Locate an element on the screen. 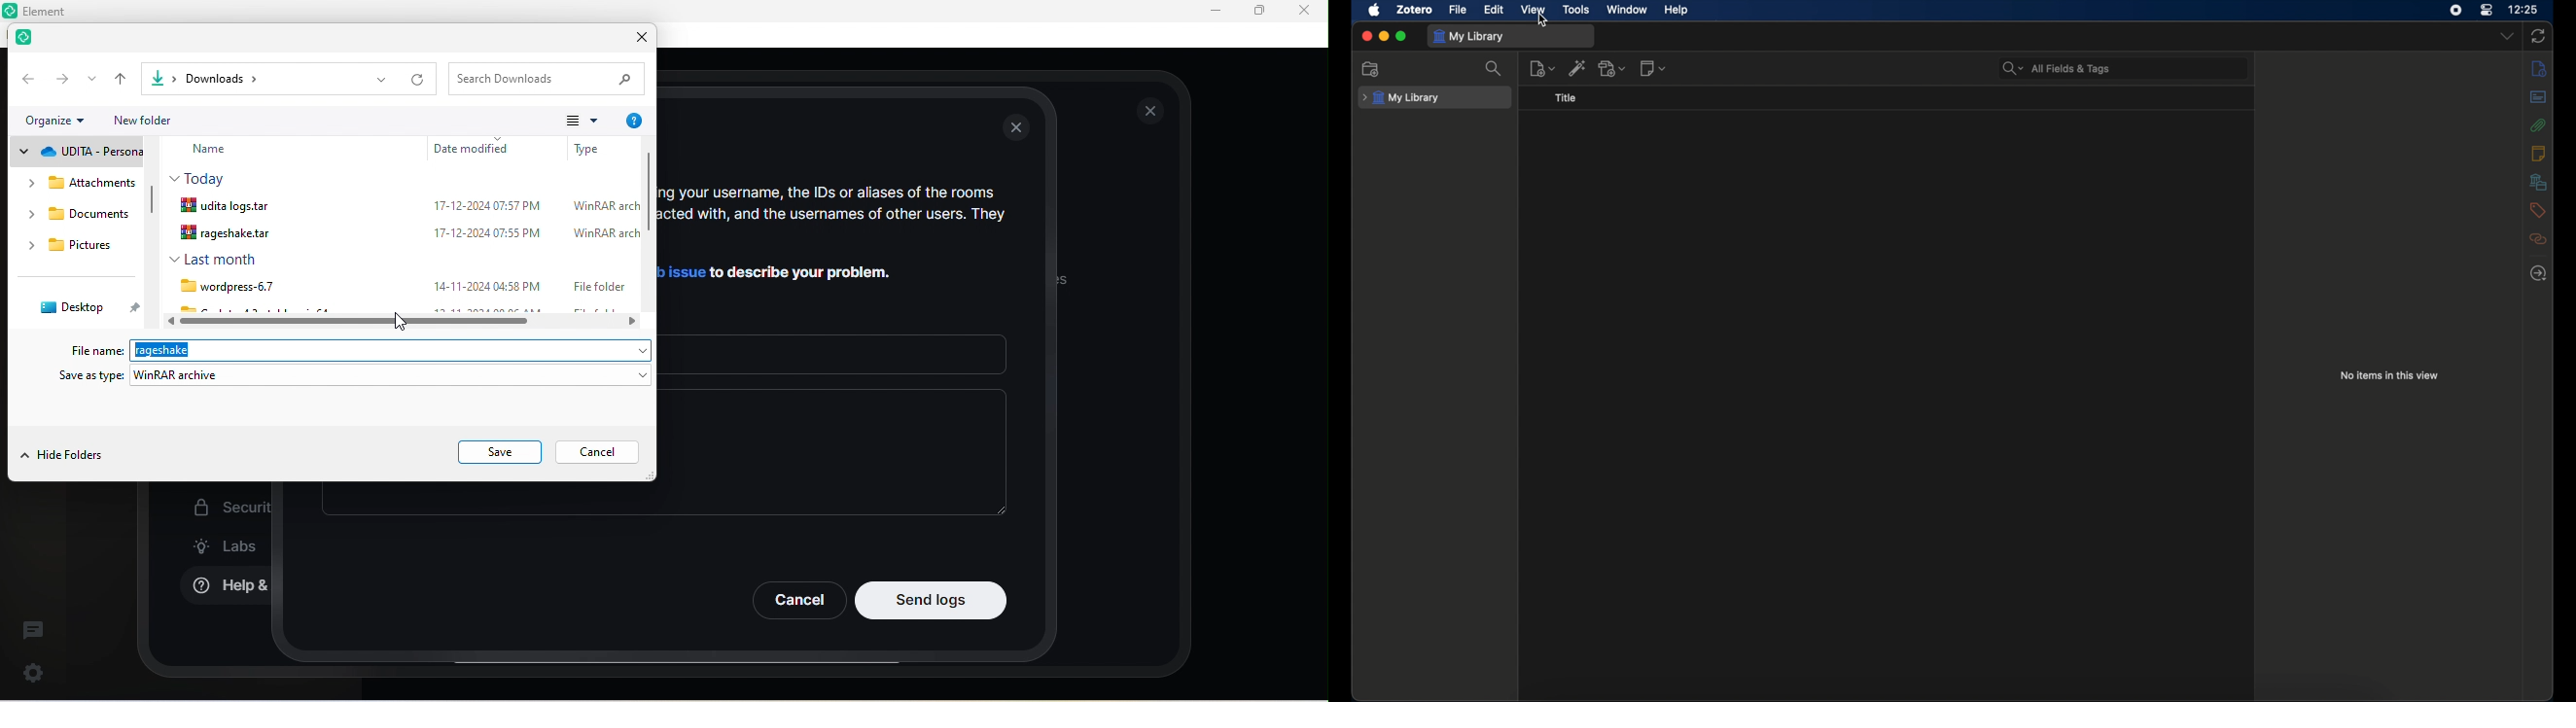  view is located at coordinates (1532, 10).